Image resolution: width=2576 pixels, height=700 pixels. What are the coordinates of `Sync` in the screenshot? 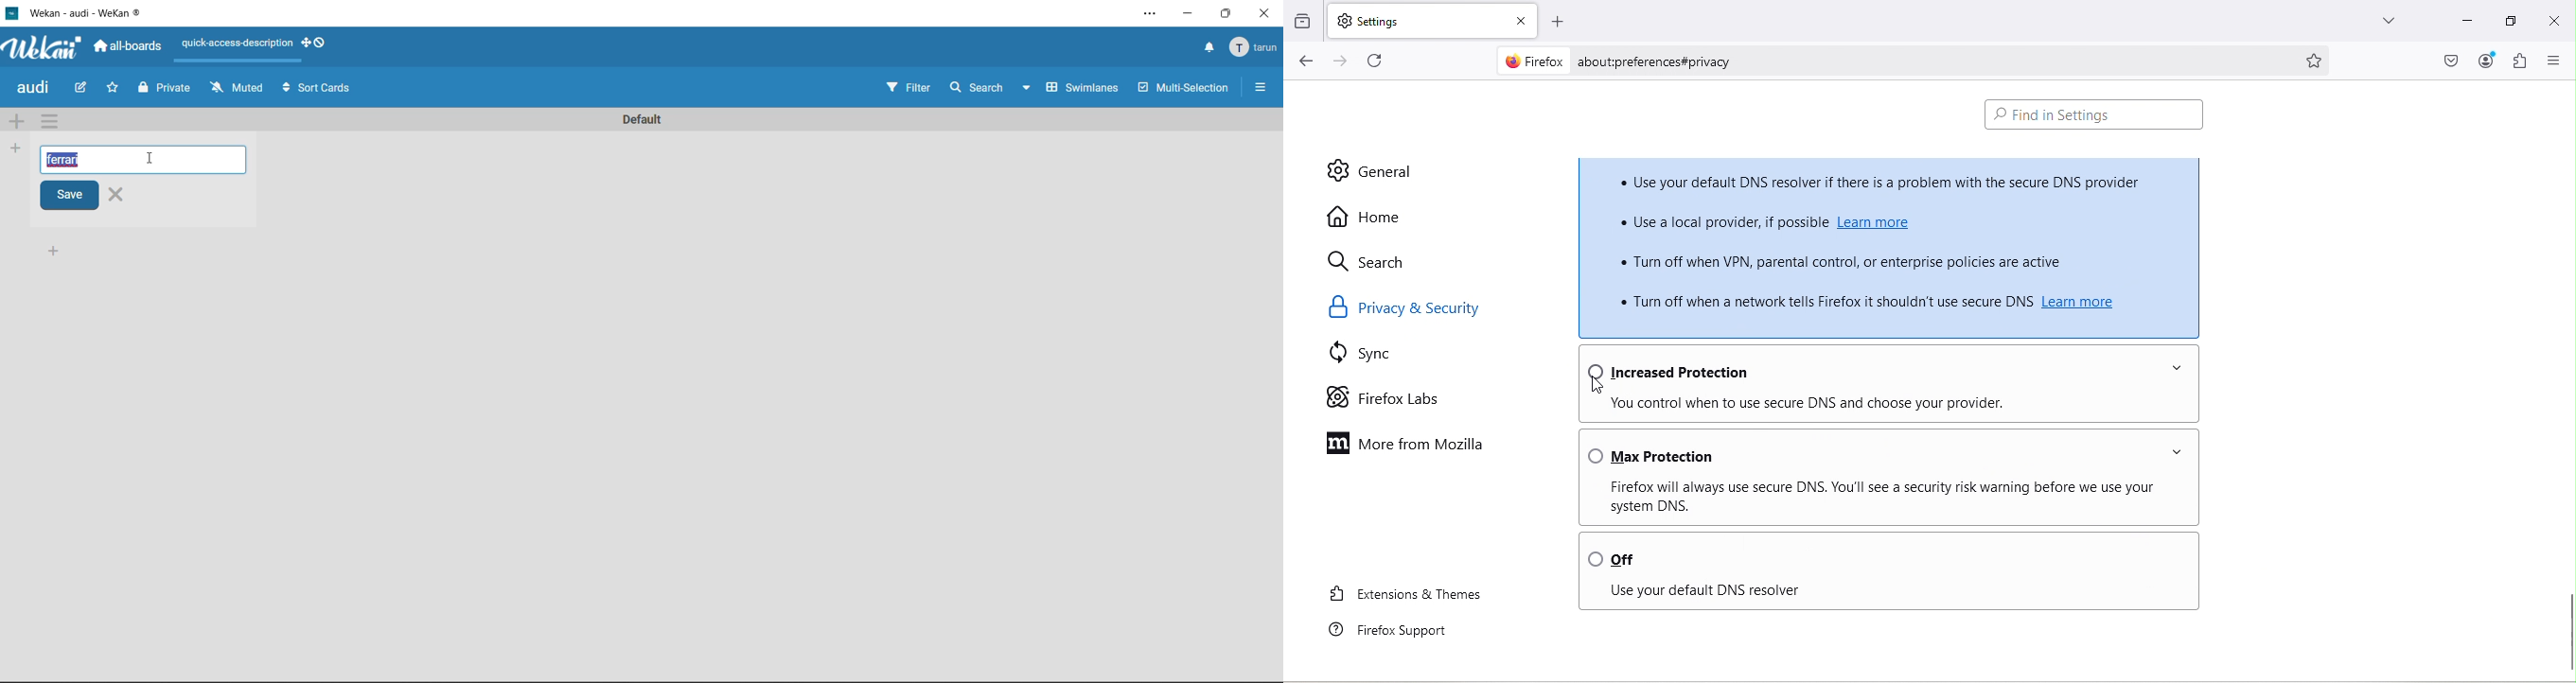 It's located at (1370, 356).